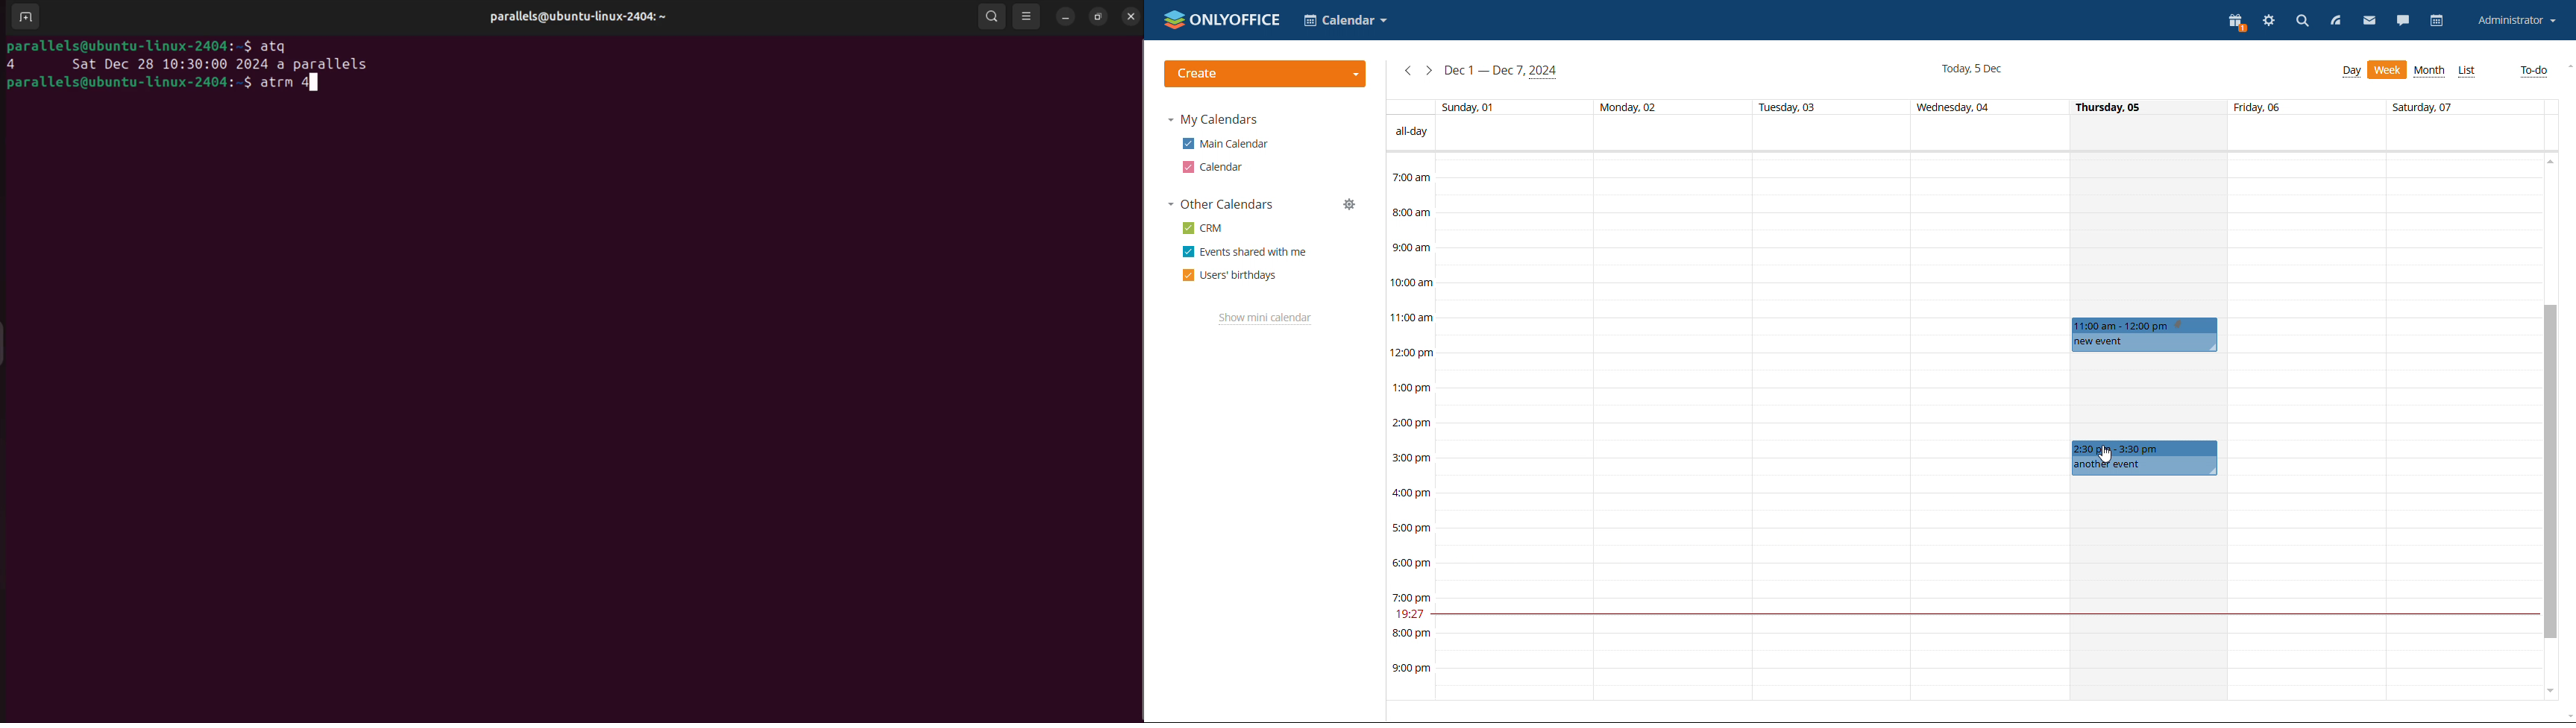  I want to click on 3:00 pm, so click(1410, 458).